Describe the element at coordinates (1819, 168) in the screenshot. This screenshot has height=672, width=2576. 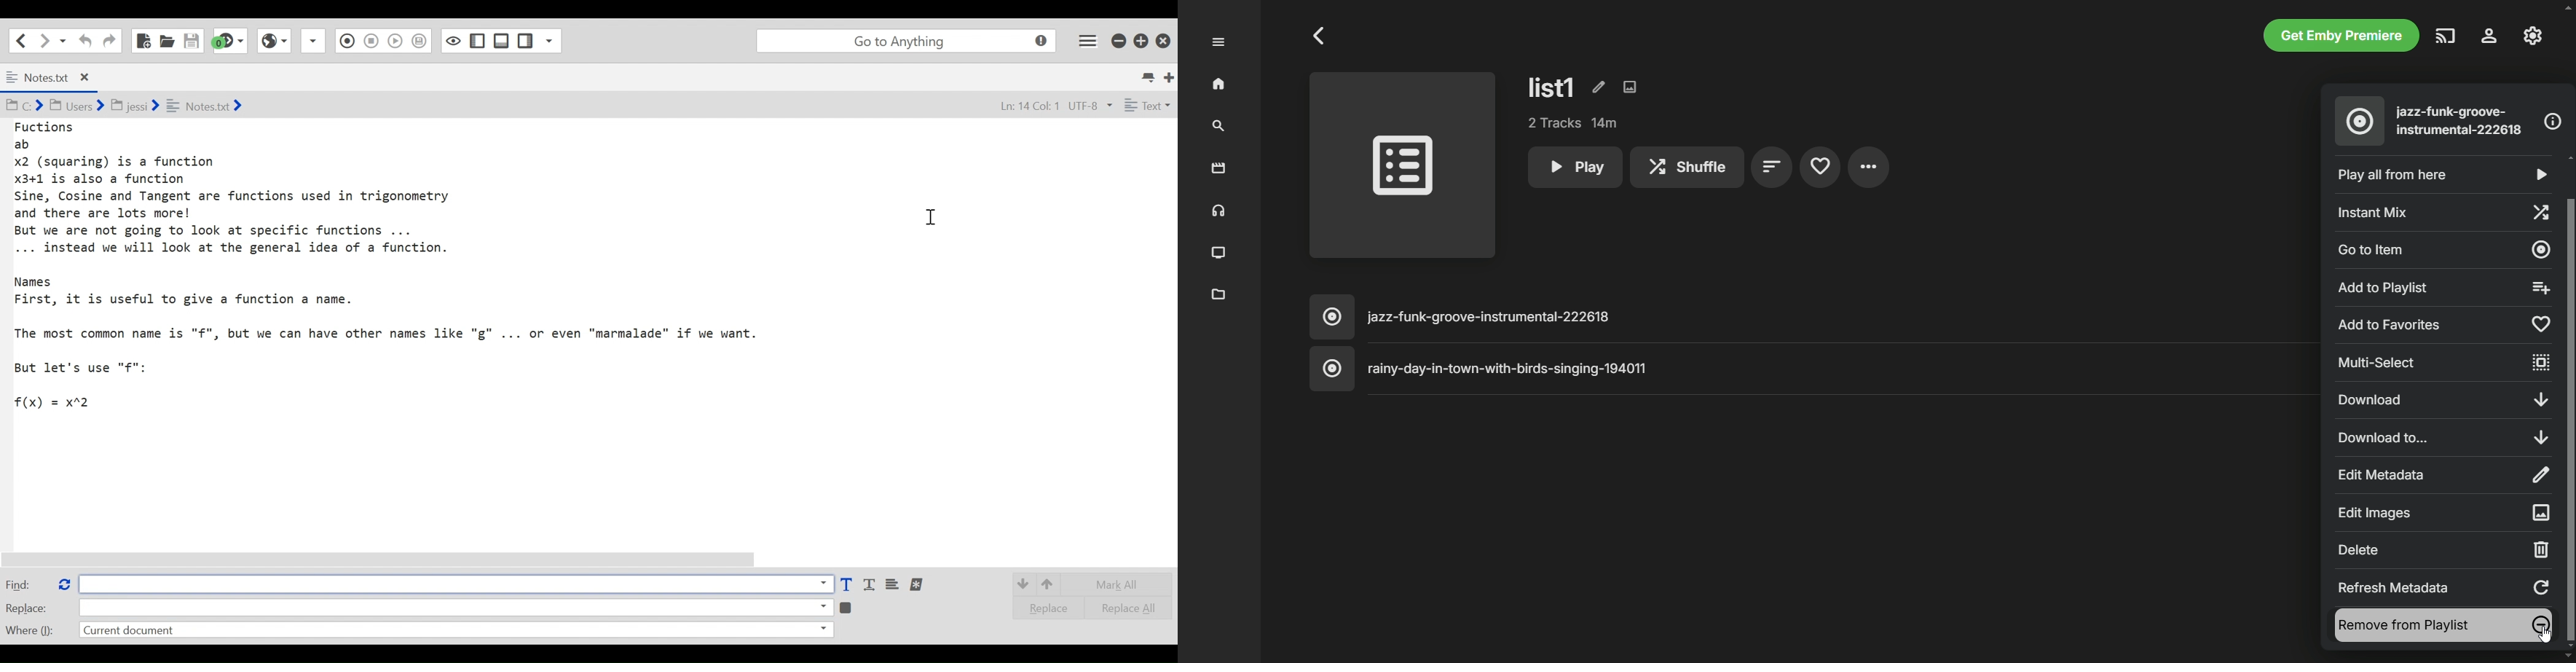
I see `favorites` at that location.